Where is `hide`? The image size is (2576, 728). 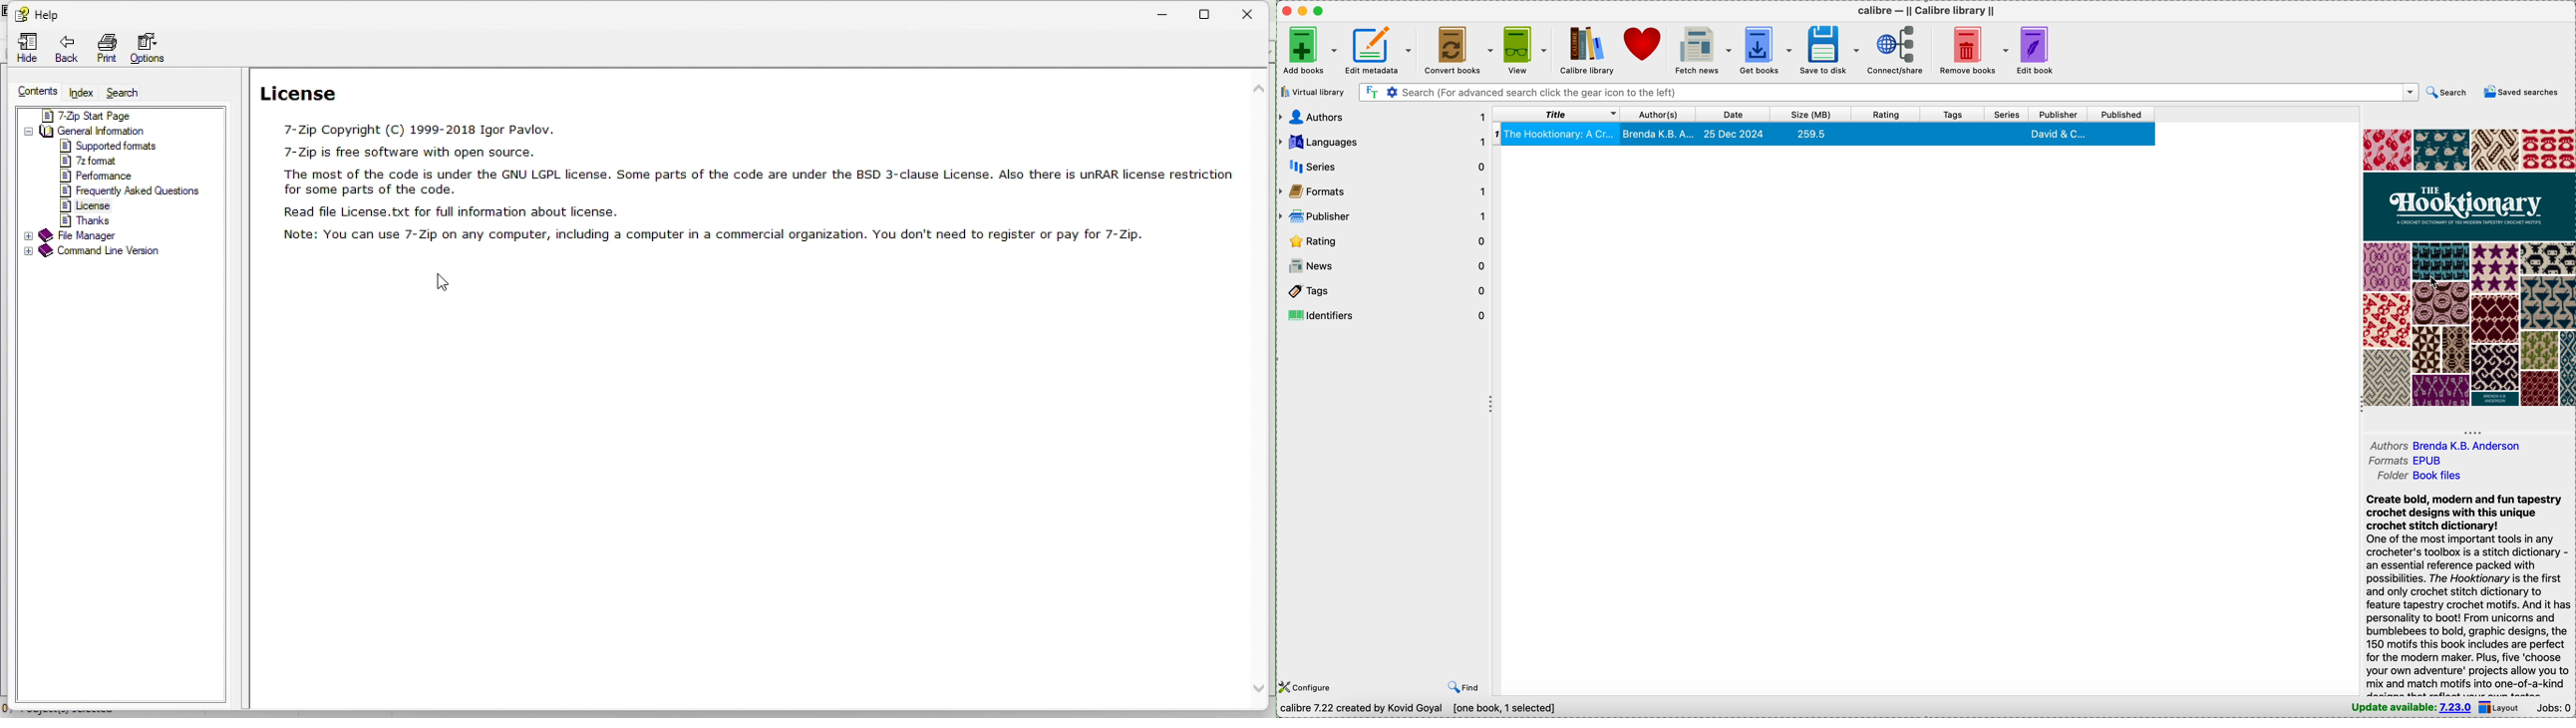
hide is located at coordinates (23, 49).